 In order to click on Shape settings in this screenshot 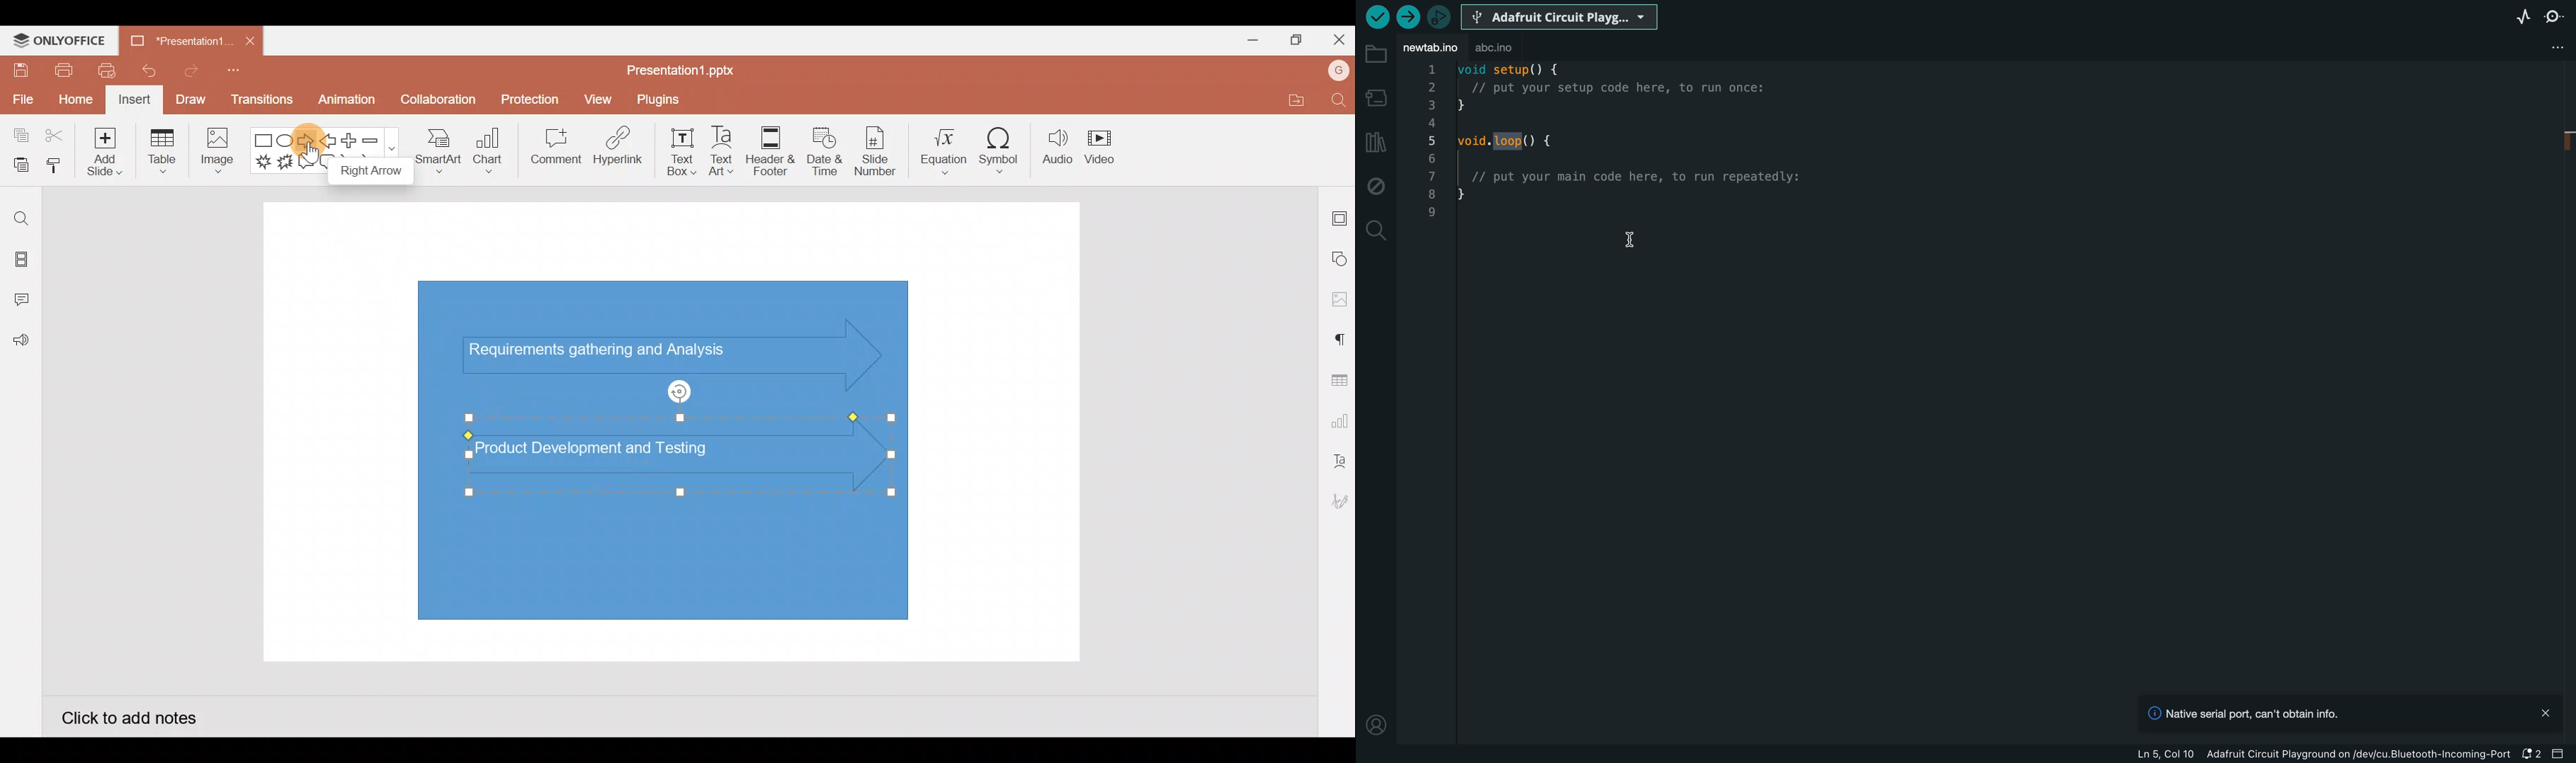, I will do `click(1340, 258)`.